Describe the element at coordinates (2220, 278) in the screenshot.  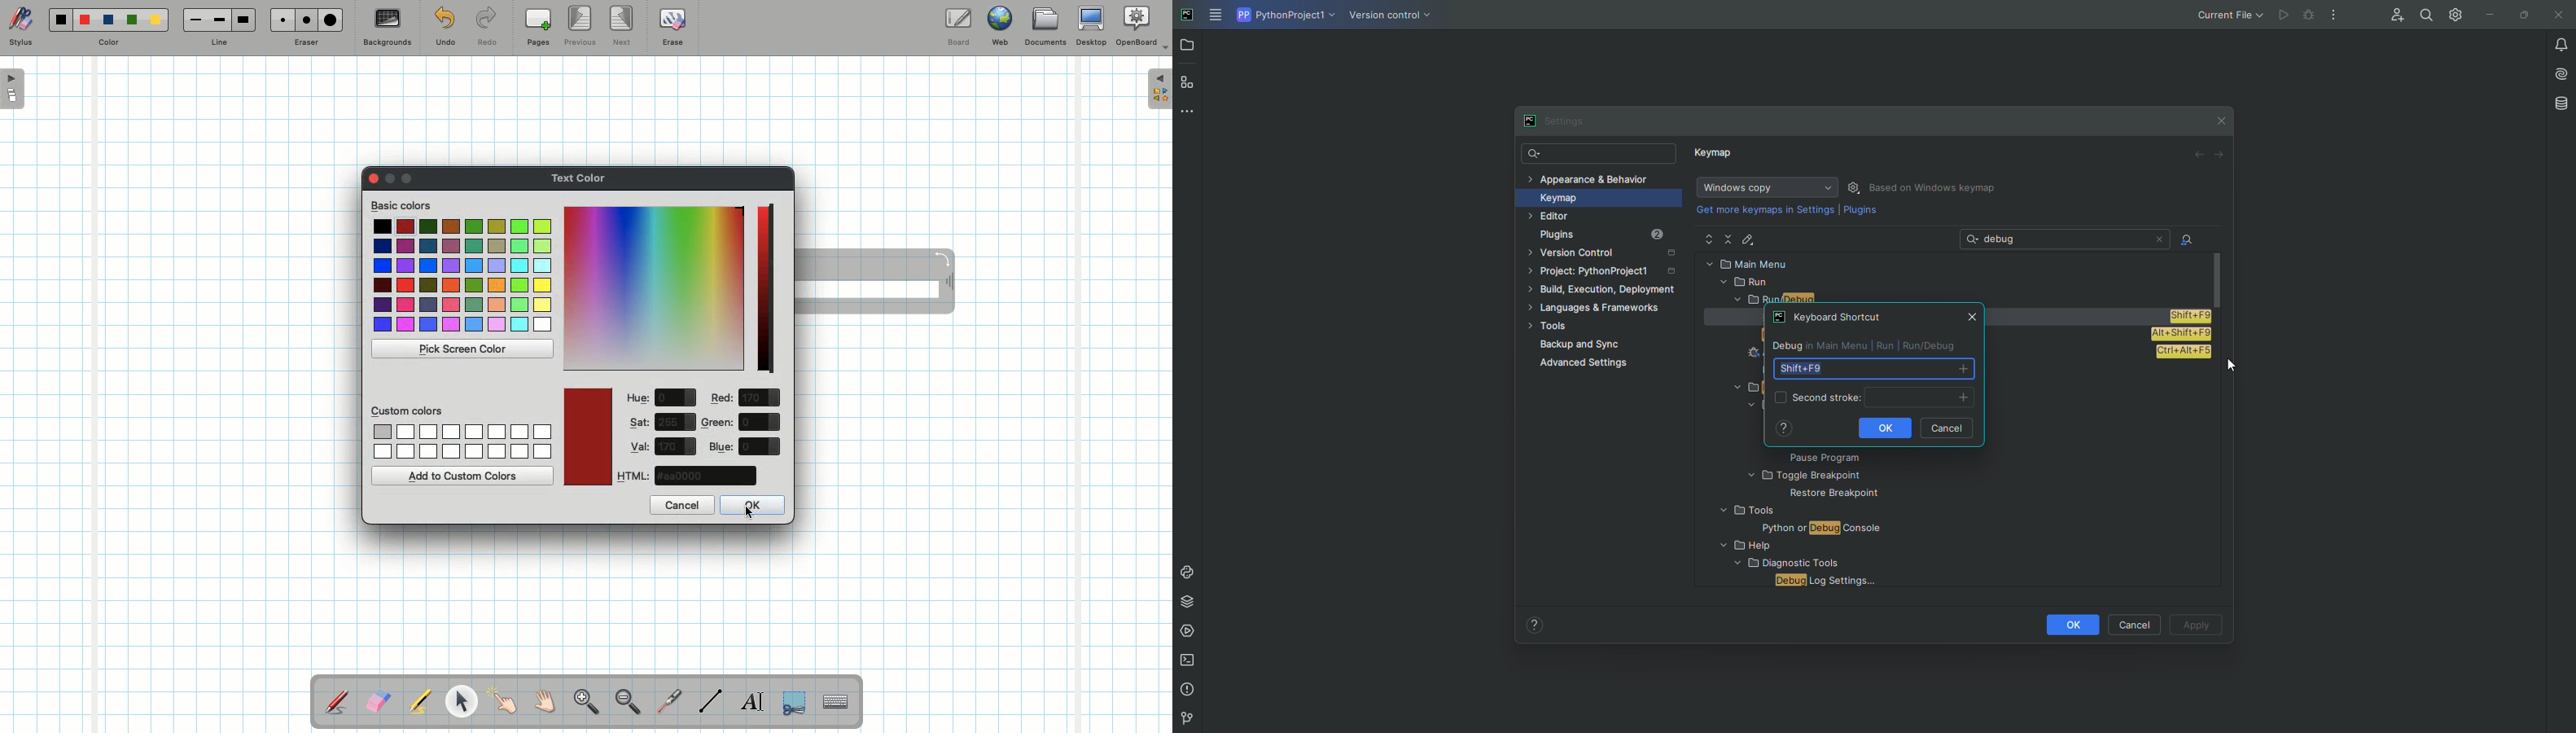
I see `scroll bar` at that location.